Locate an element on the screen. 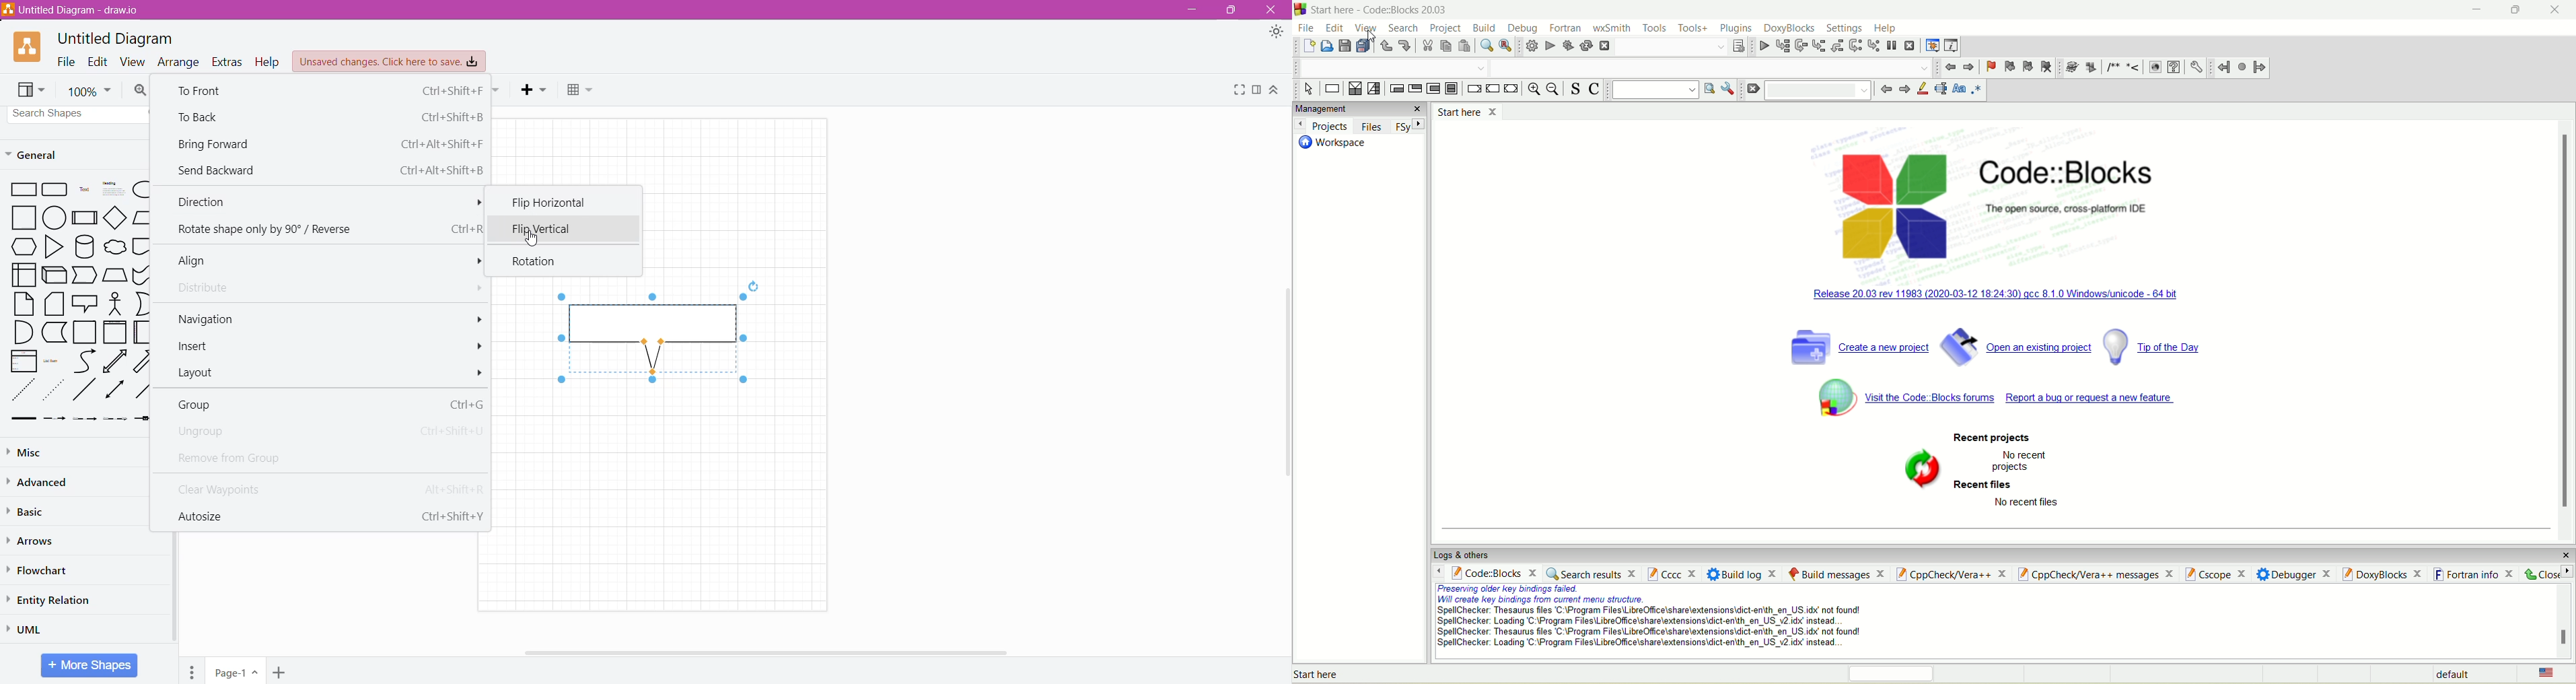 This screenshot has width=2576, height=700. Rightward Thick Arrow is located at coordinates (143, 389).